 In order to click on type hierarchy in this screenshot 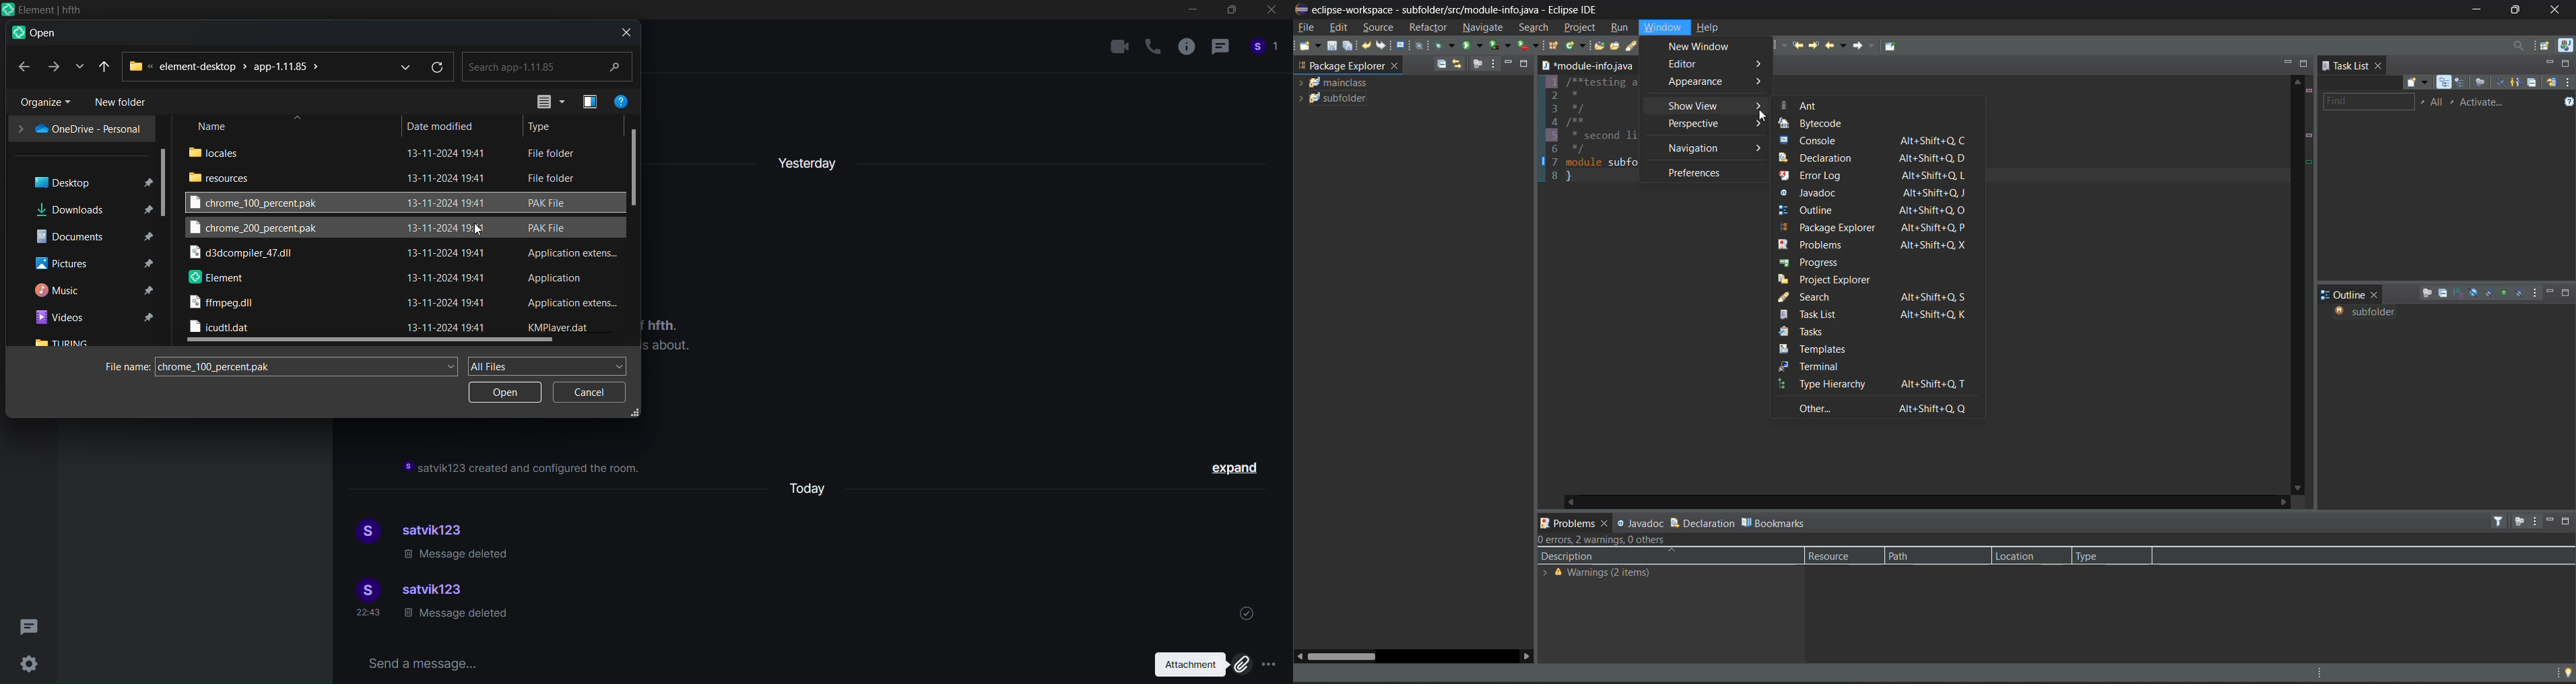, I will do `click(1876, 385)`.